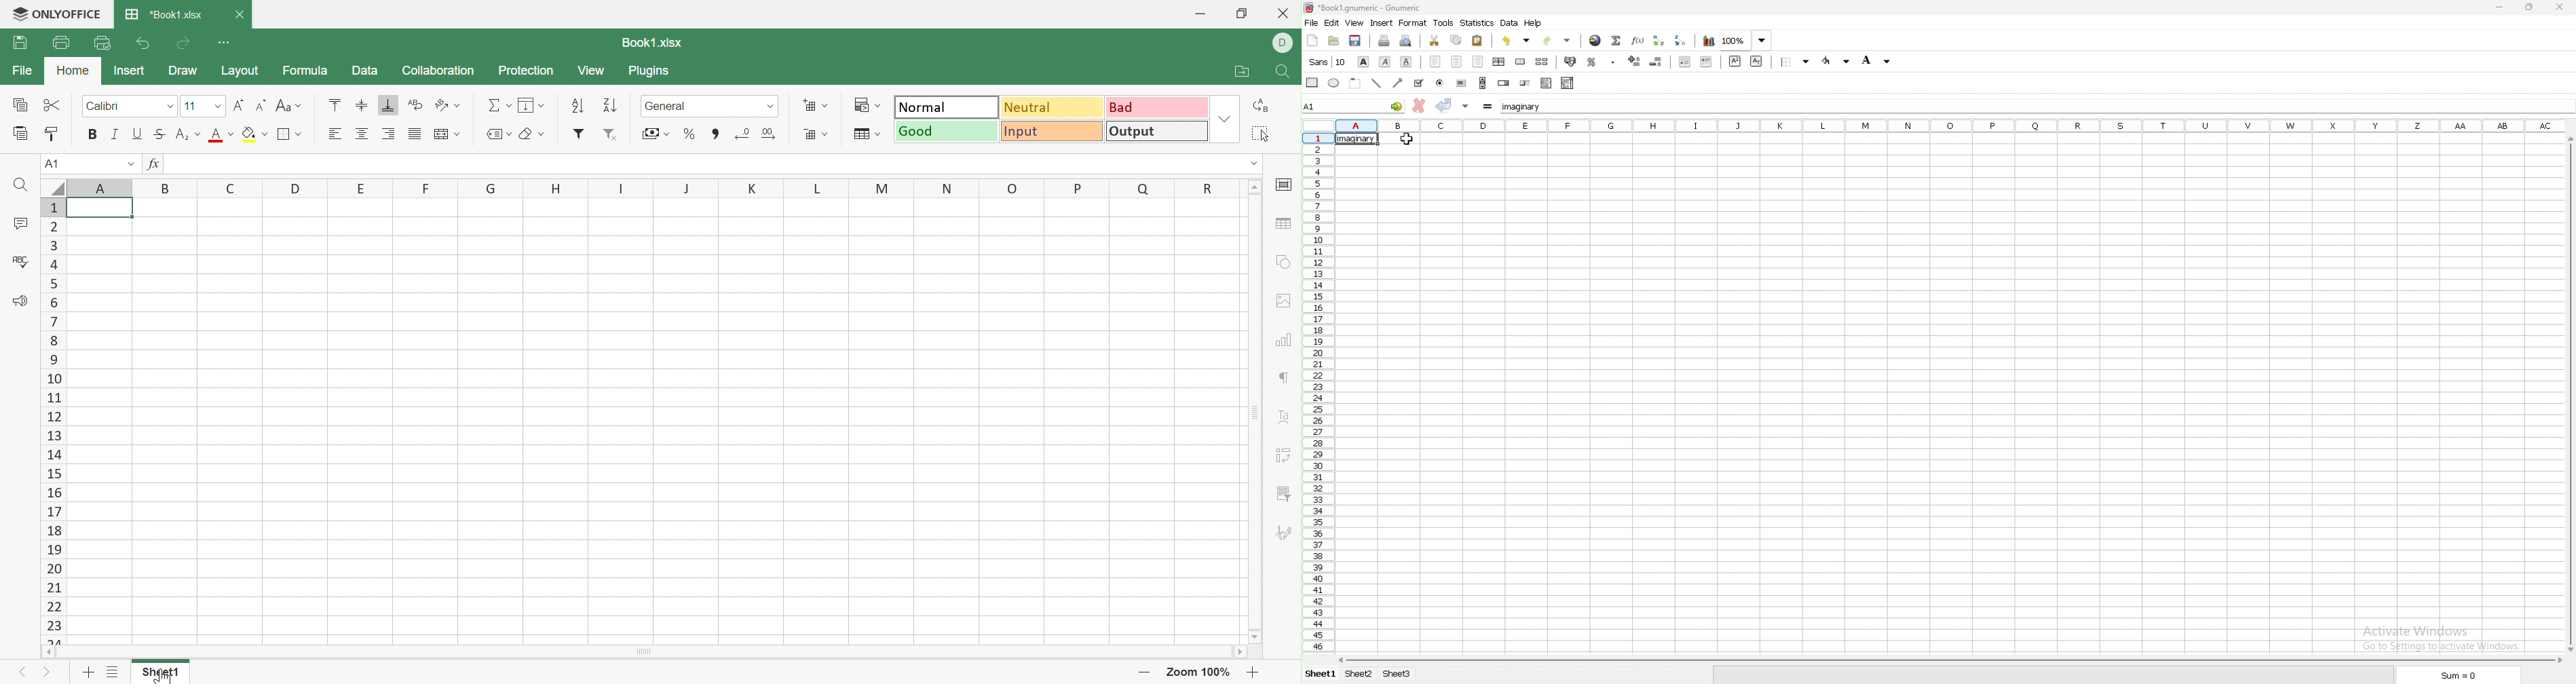 This screenshot has height=700, width=2576. I want to click on tools, so click(1442, 23).